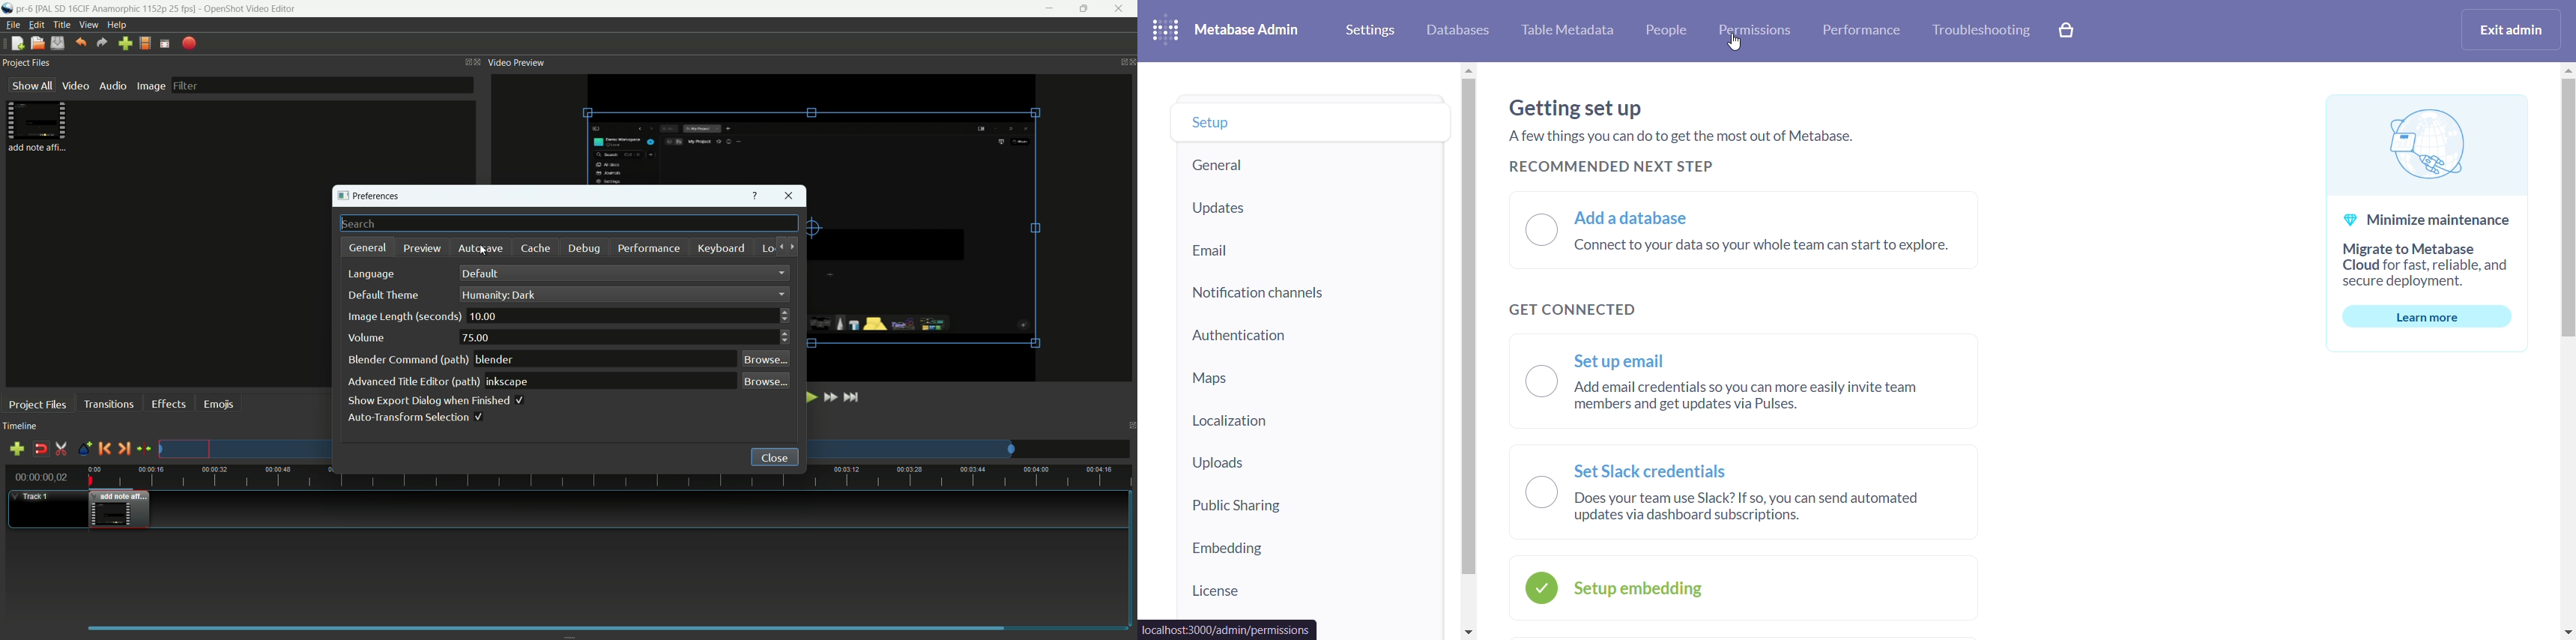 The width and height of the screenshot is (2576, 644). I want to click on effects, so click(169, 404).